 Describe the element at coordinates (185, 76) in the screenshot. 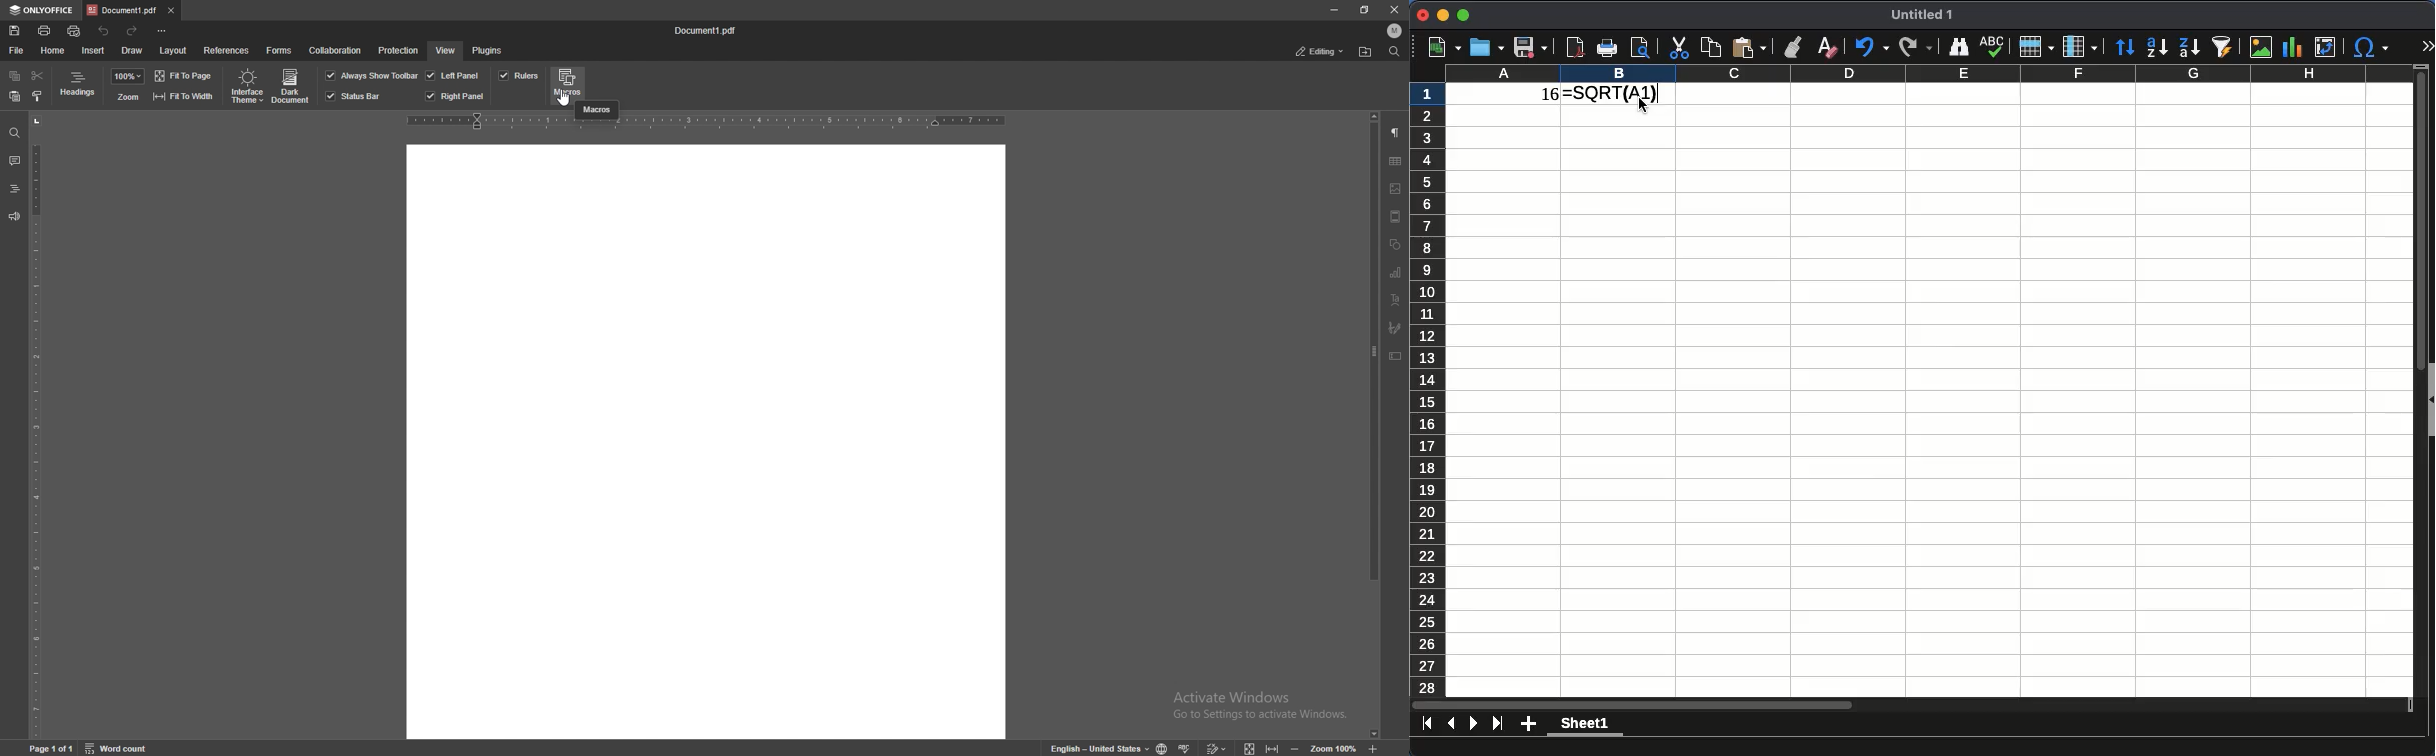

I see `fit to page` at that location.